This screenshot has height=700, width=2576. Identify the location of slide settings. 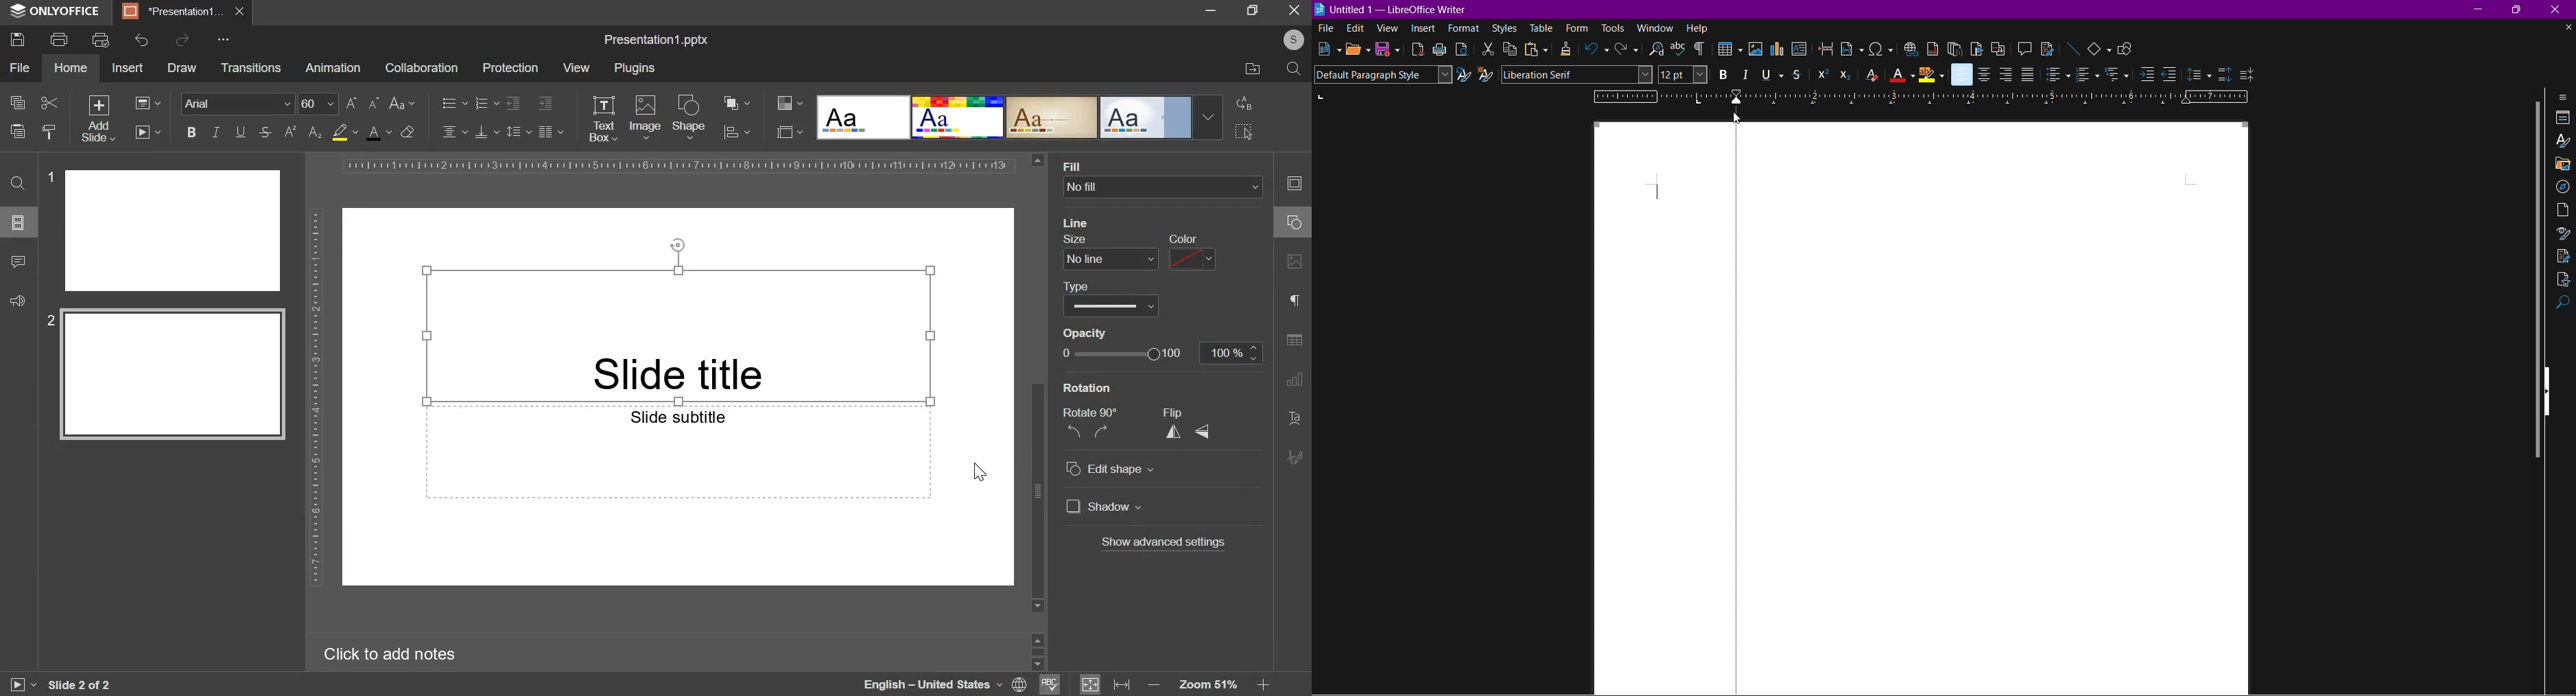
(1298, 183).